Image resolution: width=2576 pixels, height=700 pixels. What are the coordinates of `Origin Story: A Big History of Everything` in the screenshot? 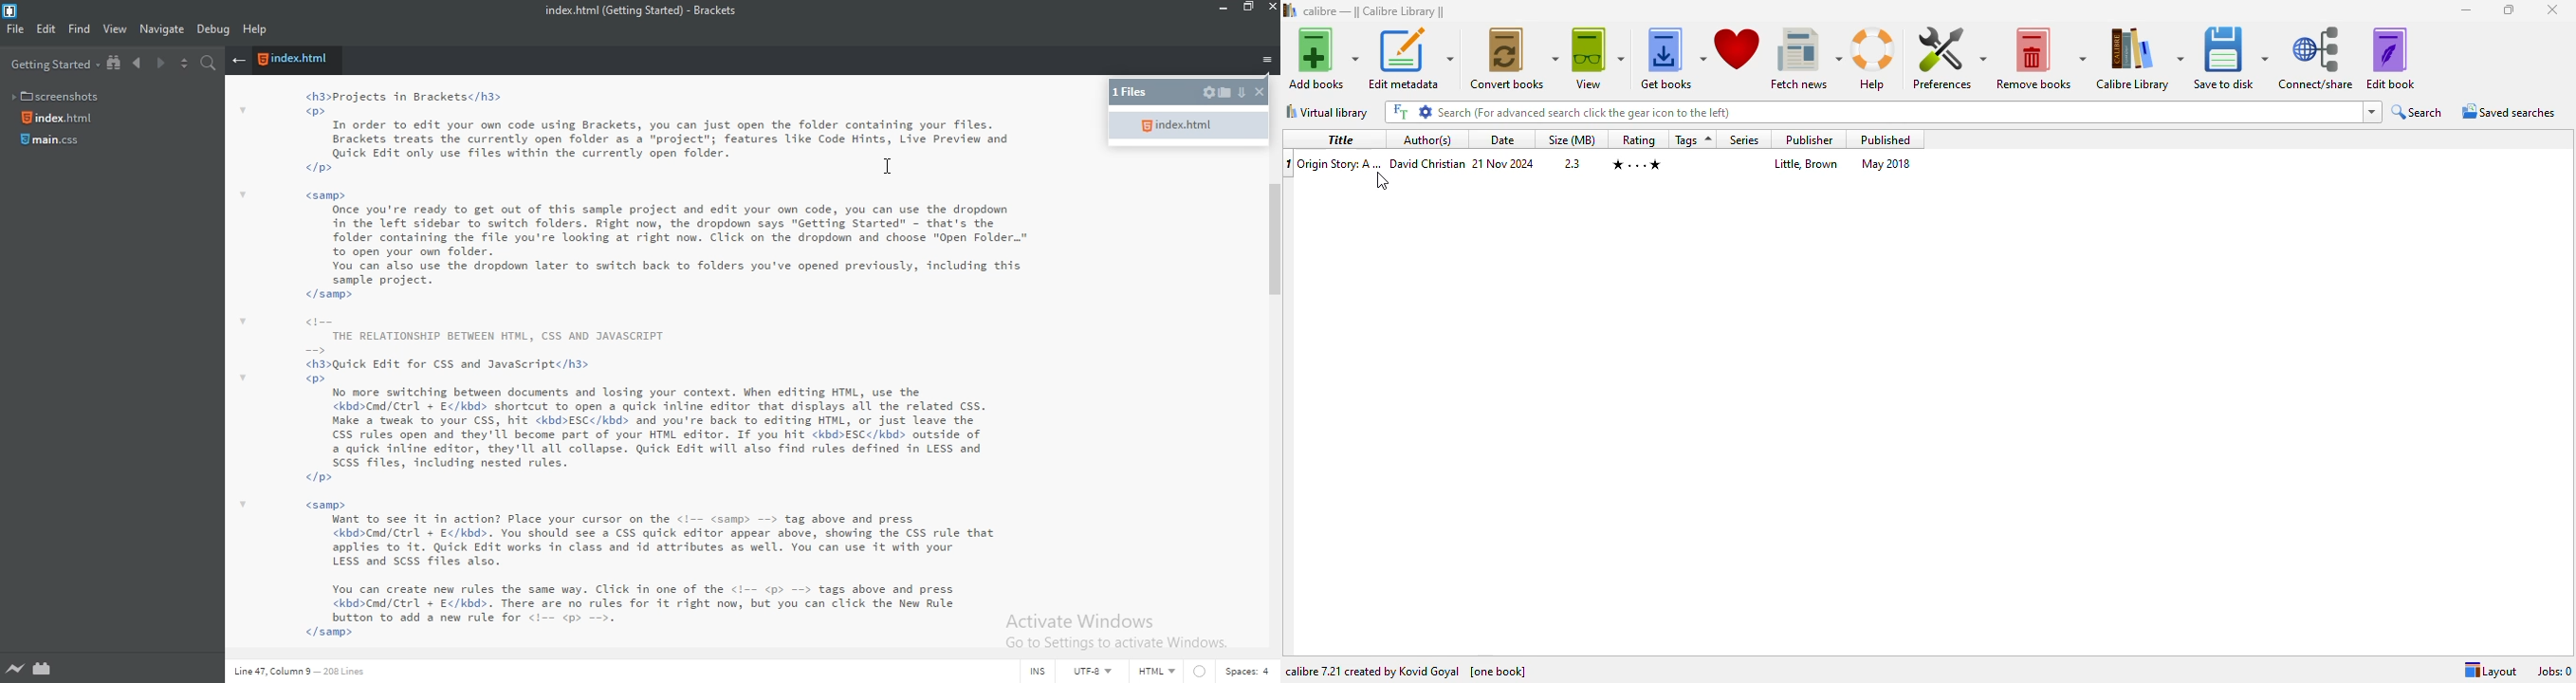 It's located at (1341, 164).